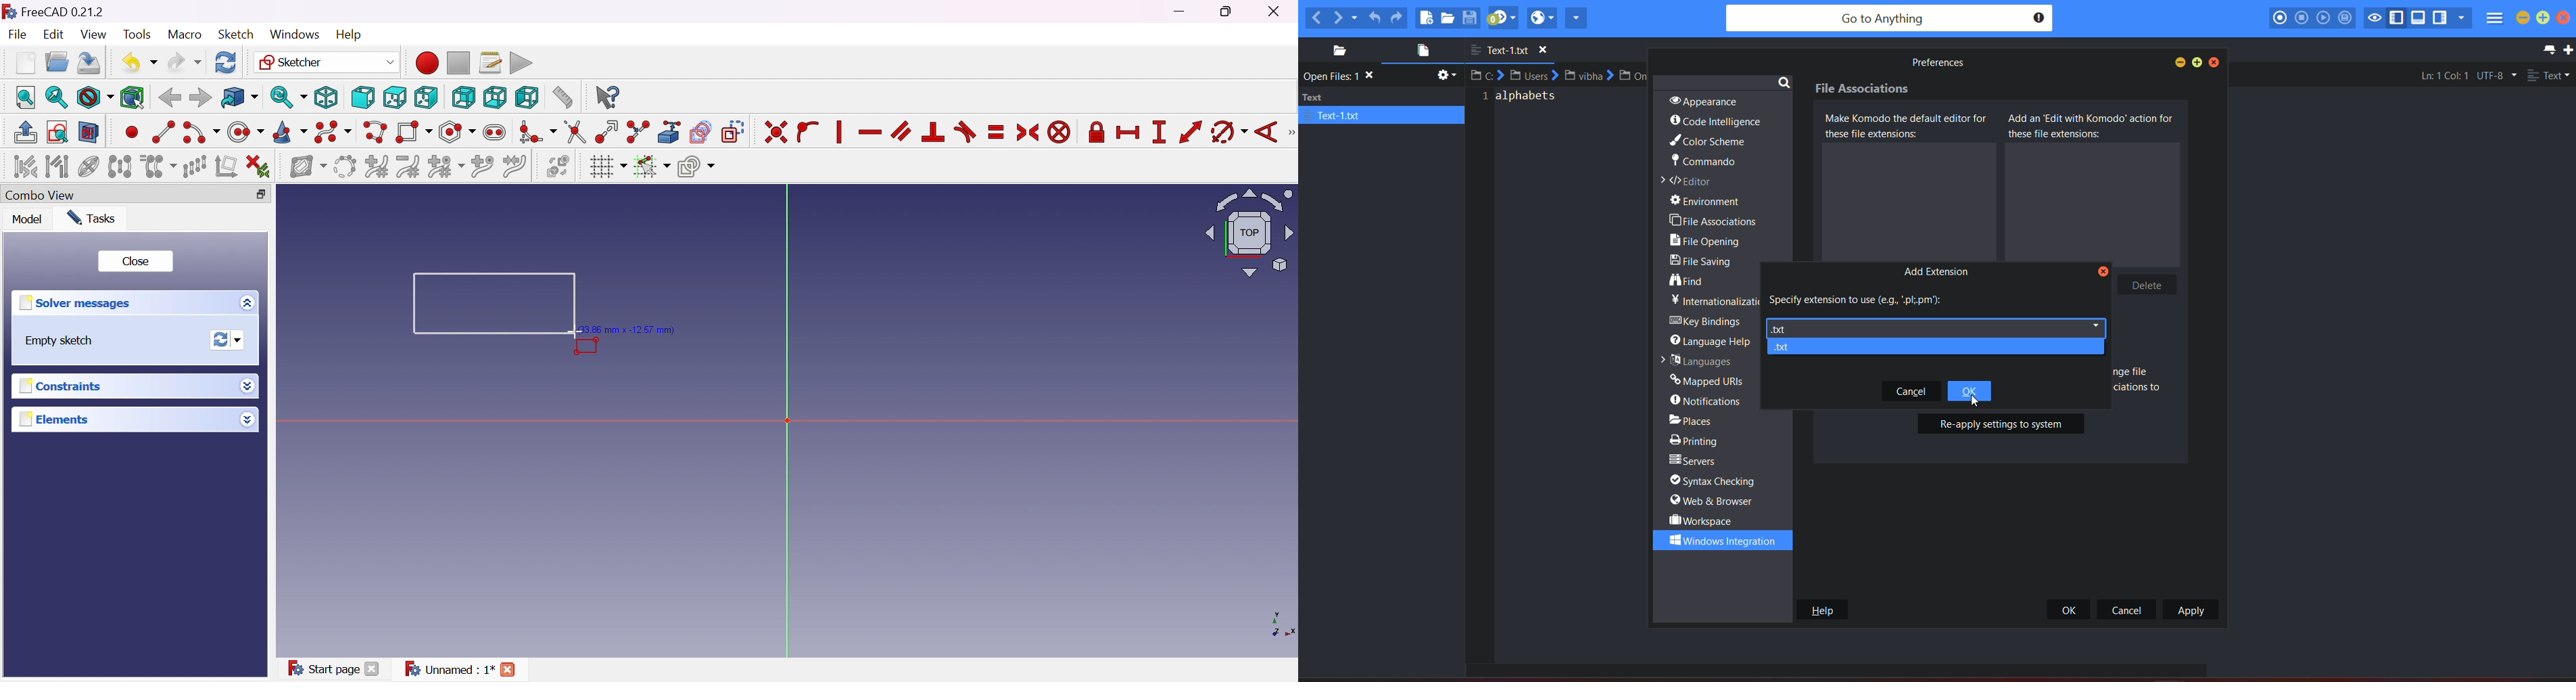 This screenshot has width=2576, height=700. Describe the element at coordinates (231, 339) in the screenshot. I see `Forces recomputation of active document` at that location.